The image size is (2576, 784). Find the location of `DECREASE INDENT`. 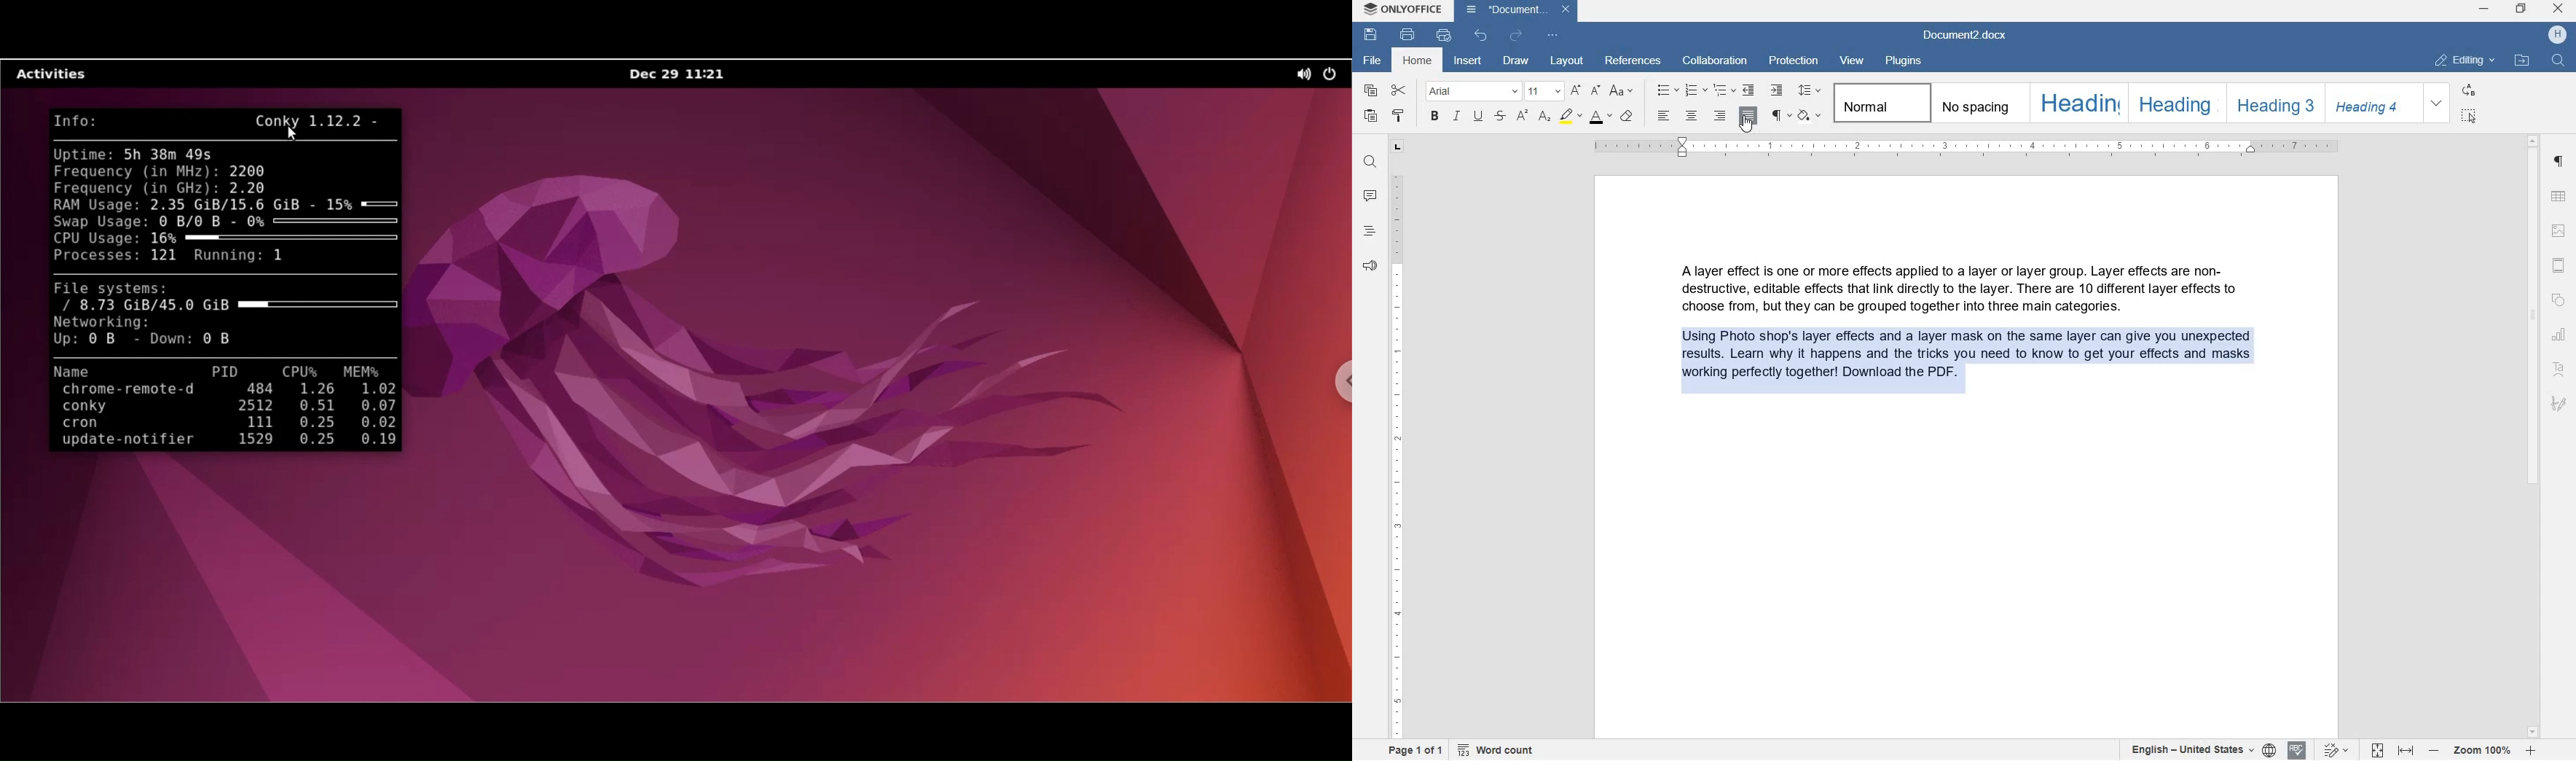

DECREASE INDENT is located at coordinates (1749, 91).